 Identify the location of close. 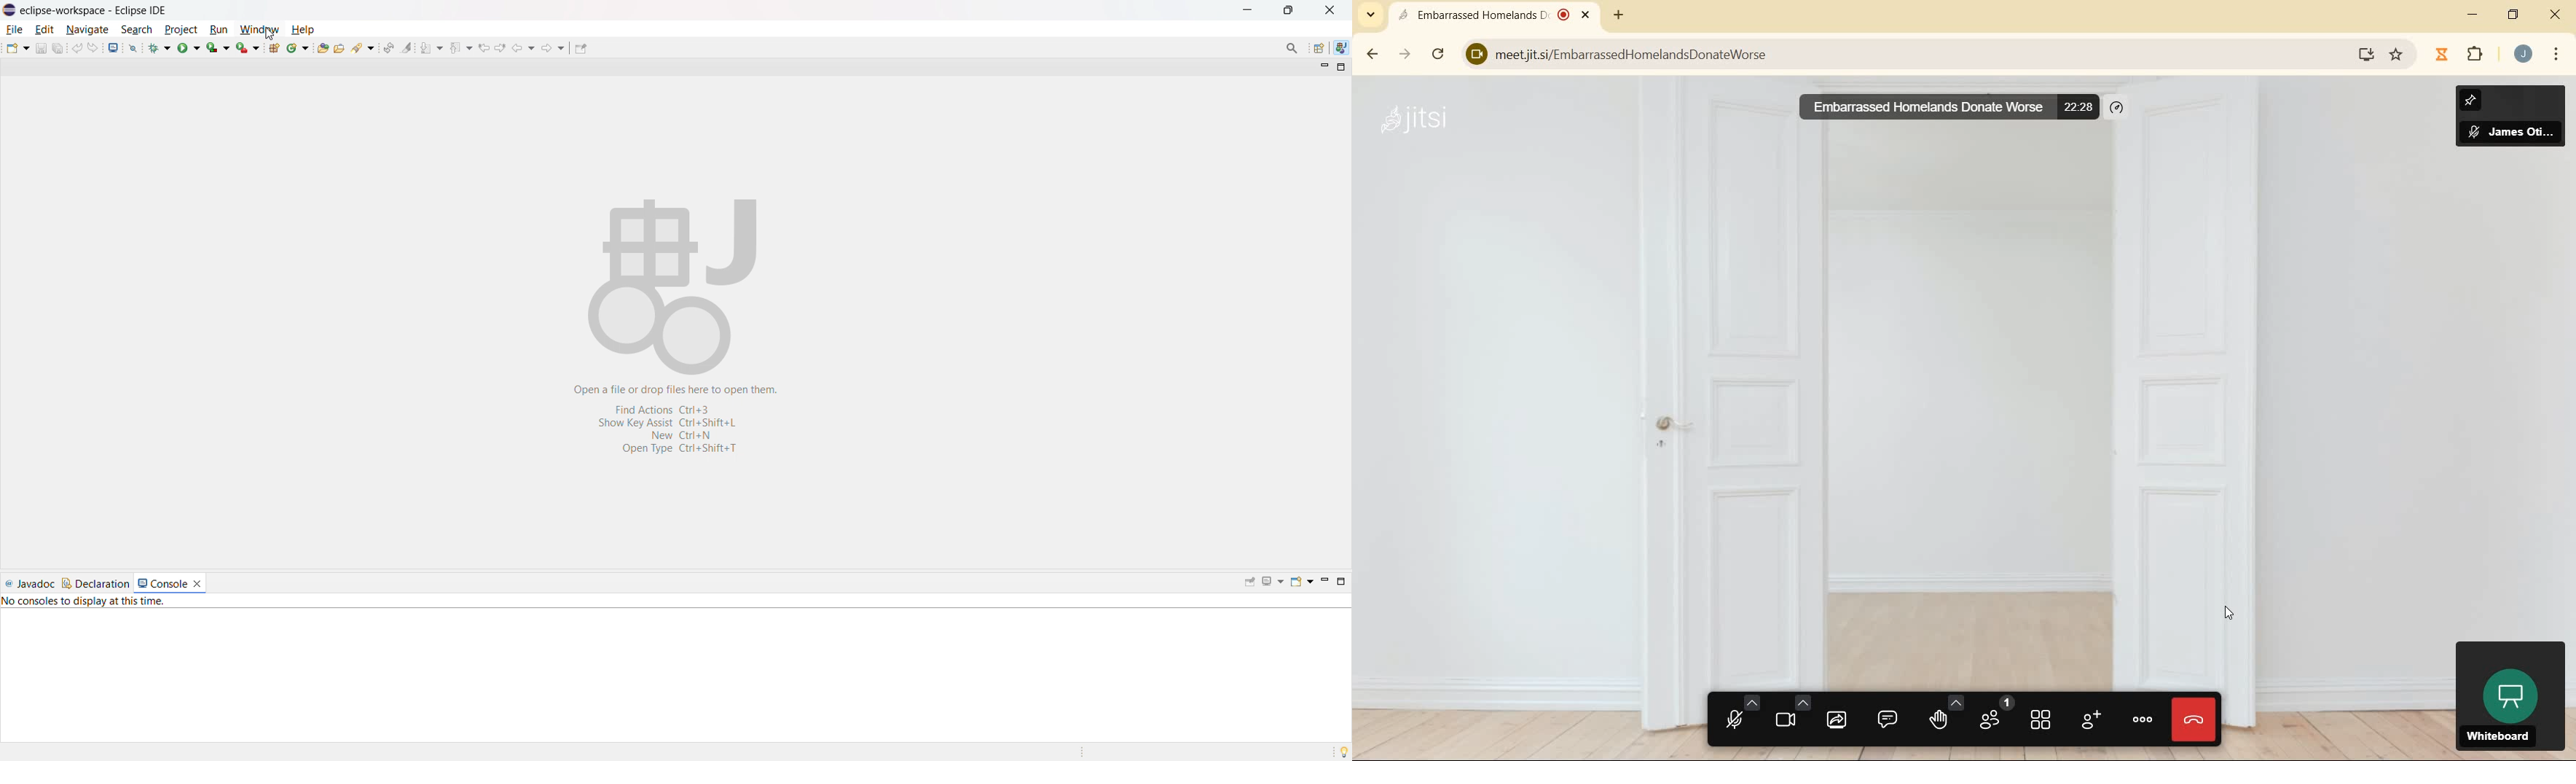
(1329, 11).